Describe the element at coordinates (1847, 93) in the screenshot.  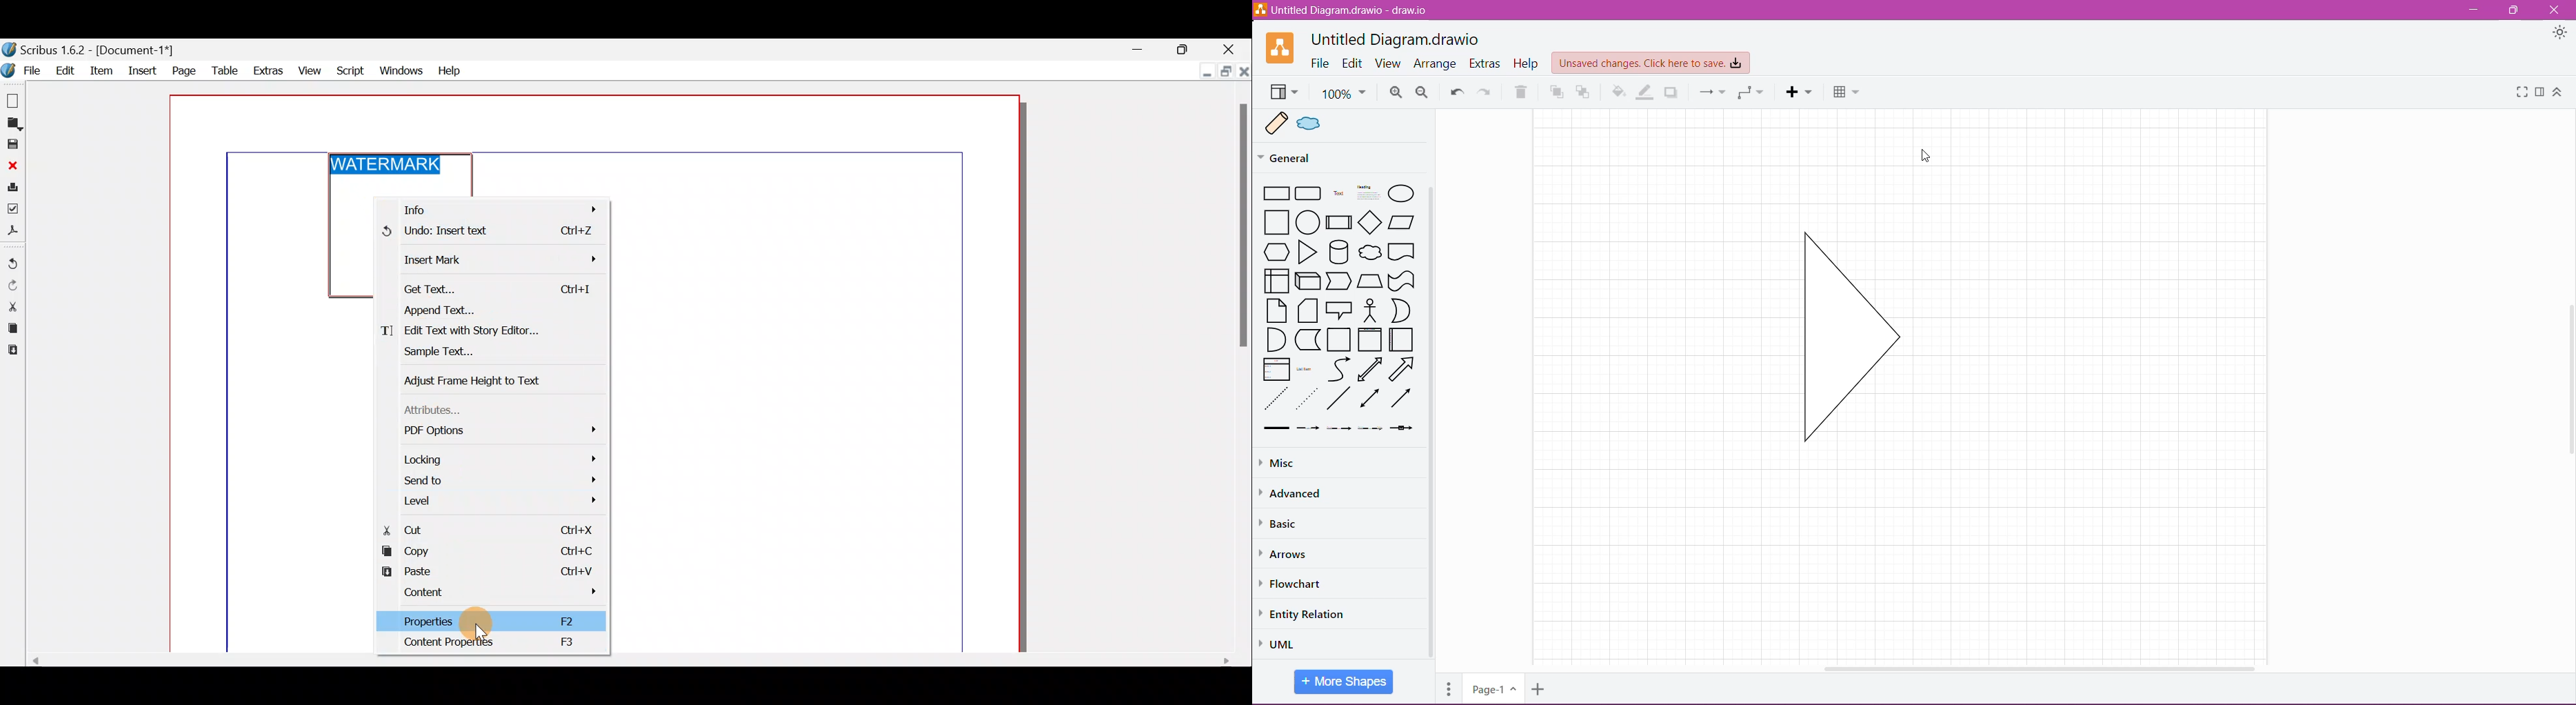
I see `Table` at that location.